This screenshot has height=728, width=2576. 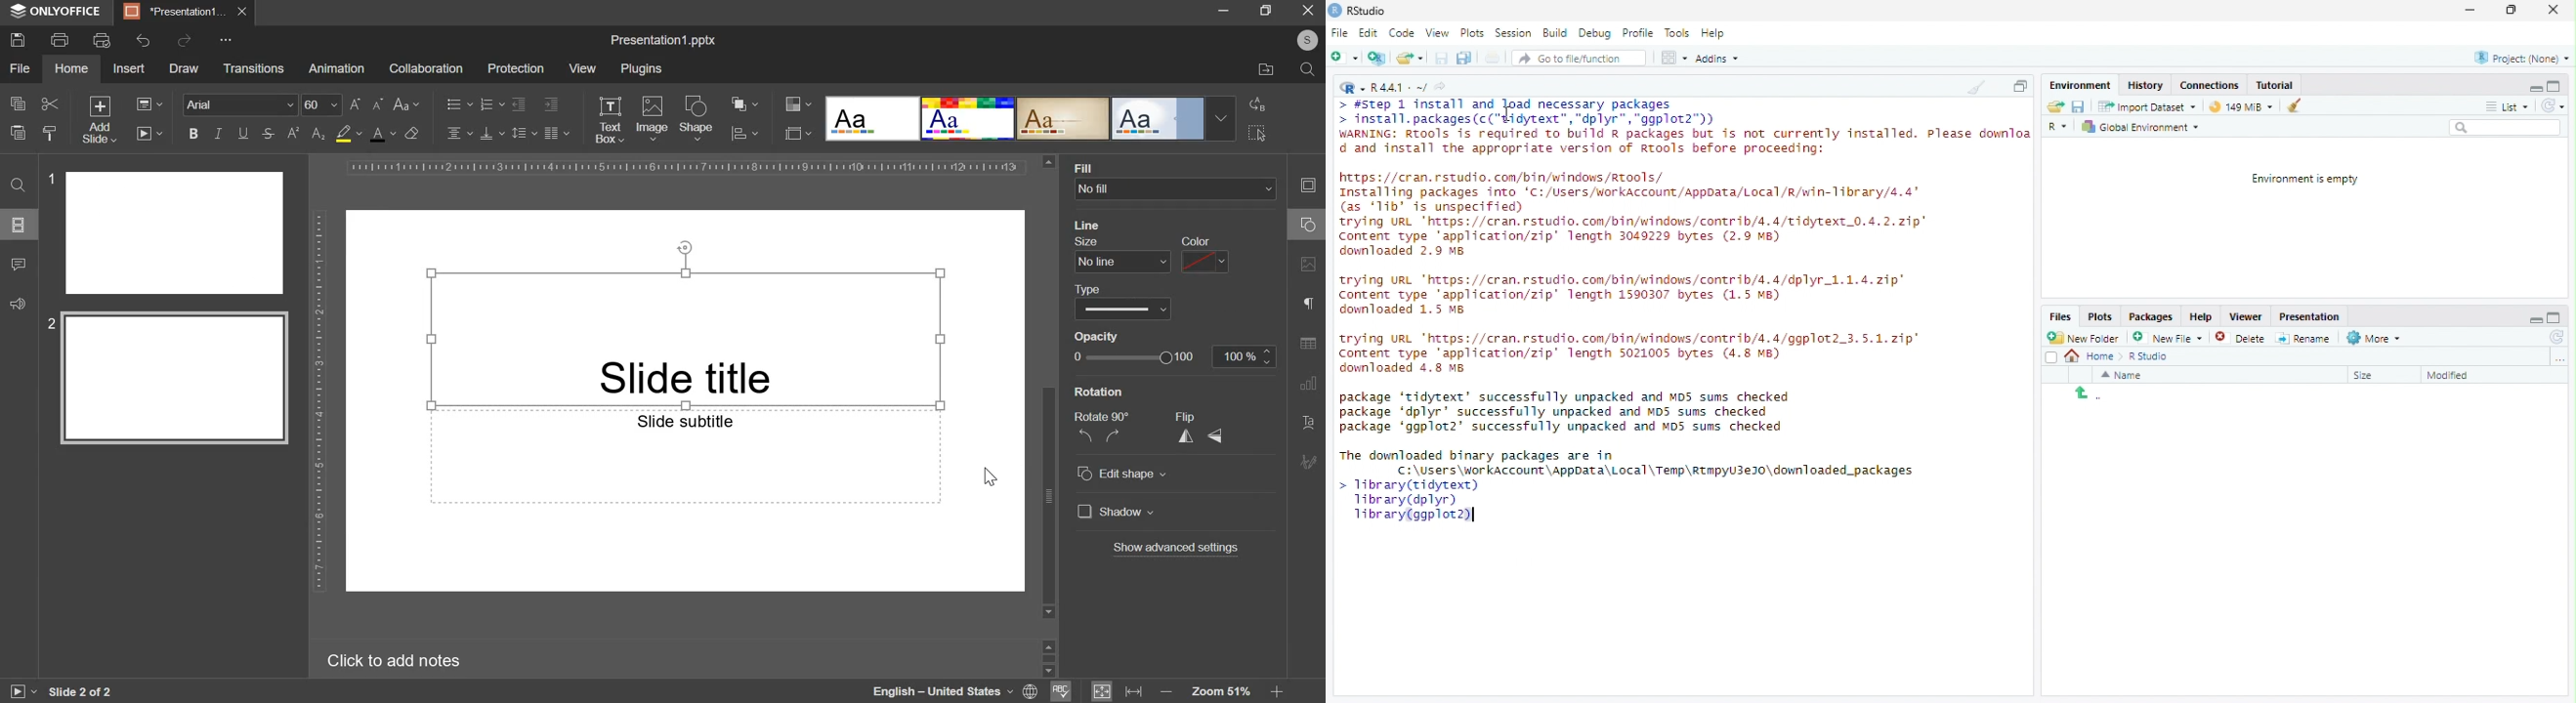 I want to click on Modified, so click(x=2452, y=376).